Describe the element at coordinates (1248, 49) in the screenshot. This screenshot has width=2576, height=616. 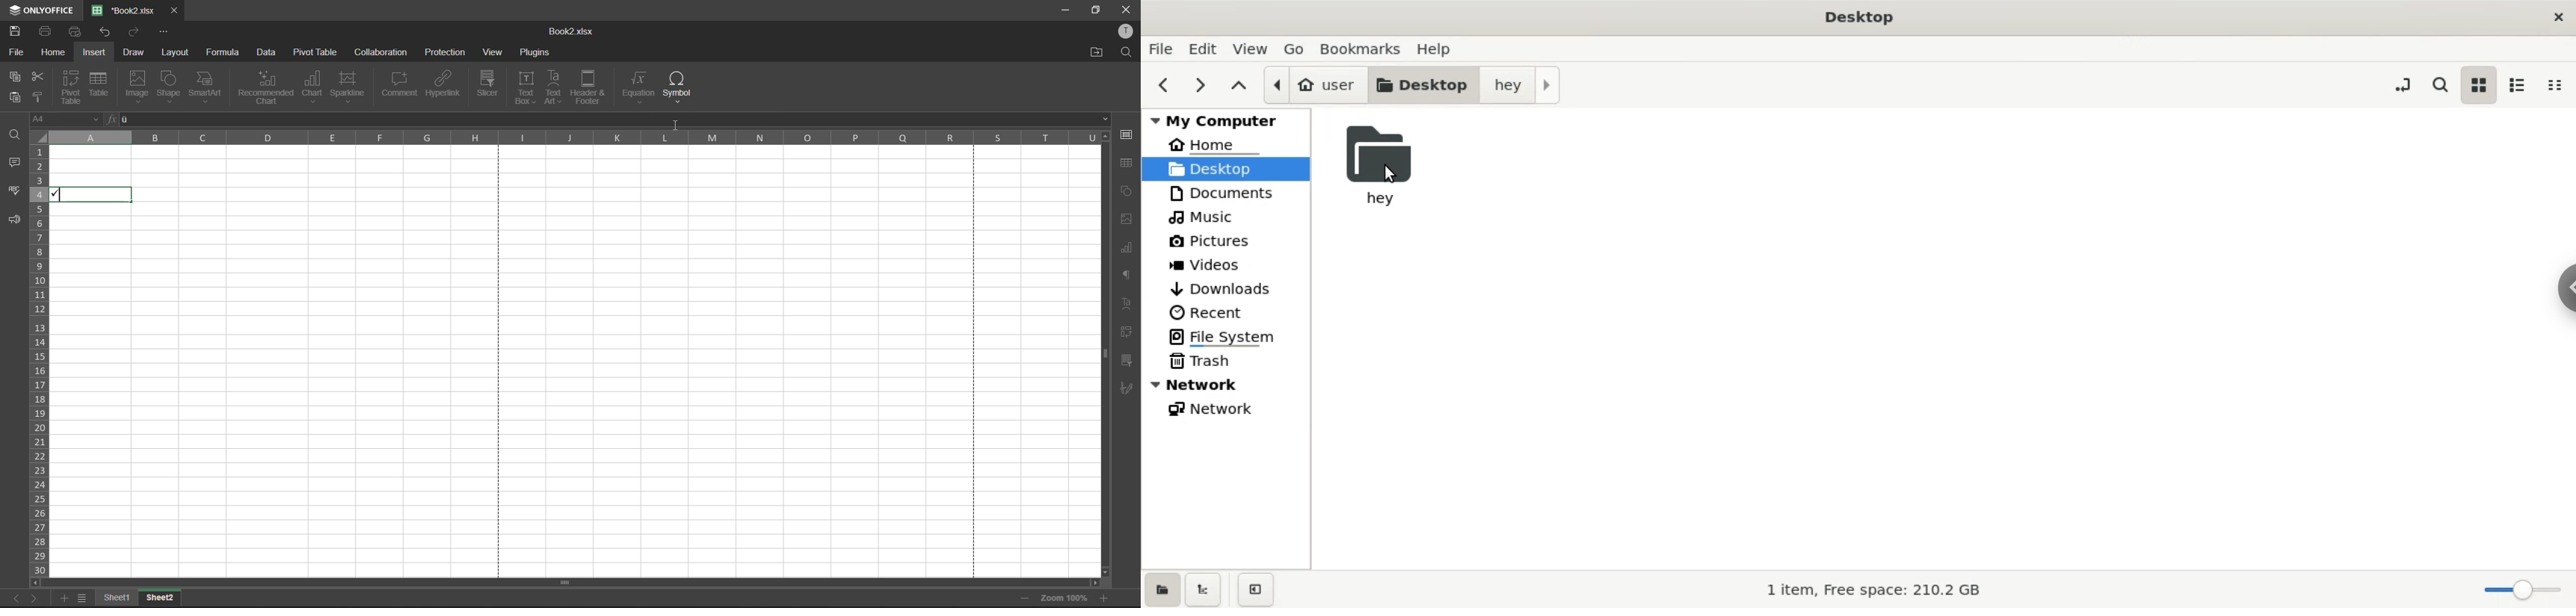
I see `view` at that location.